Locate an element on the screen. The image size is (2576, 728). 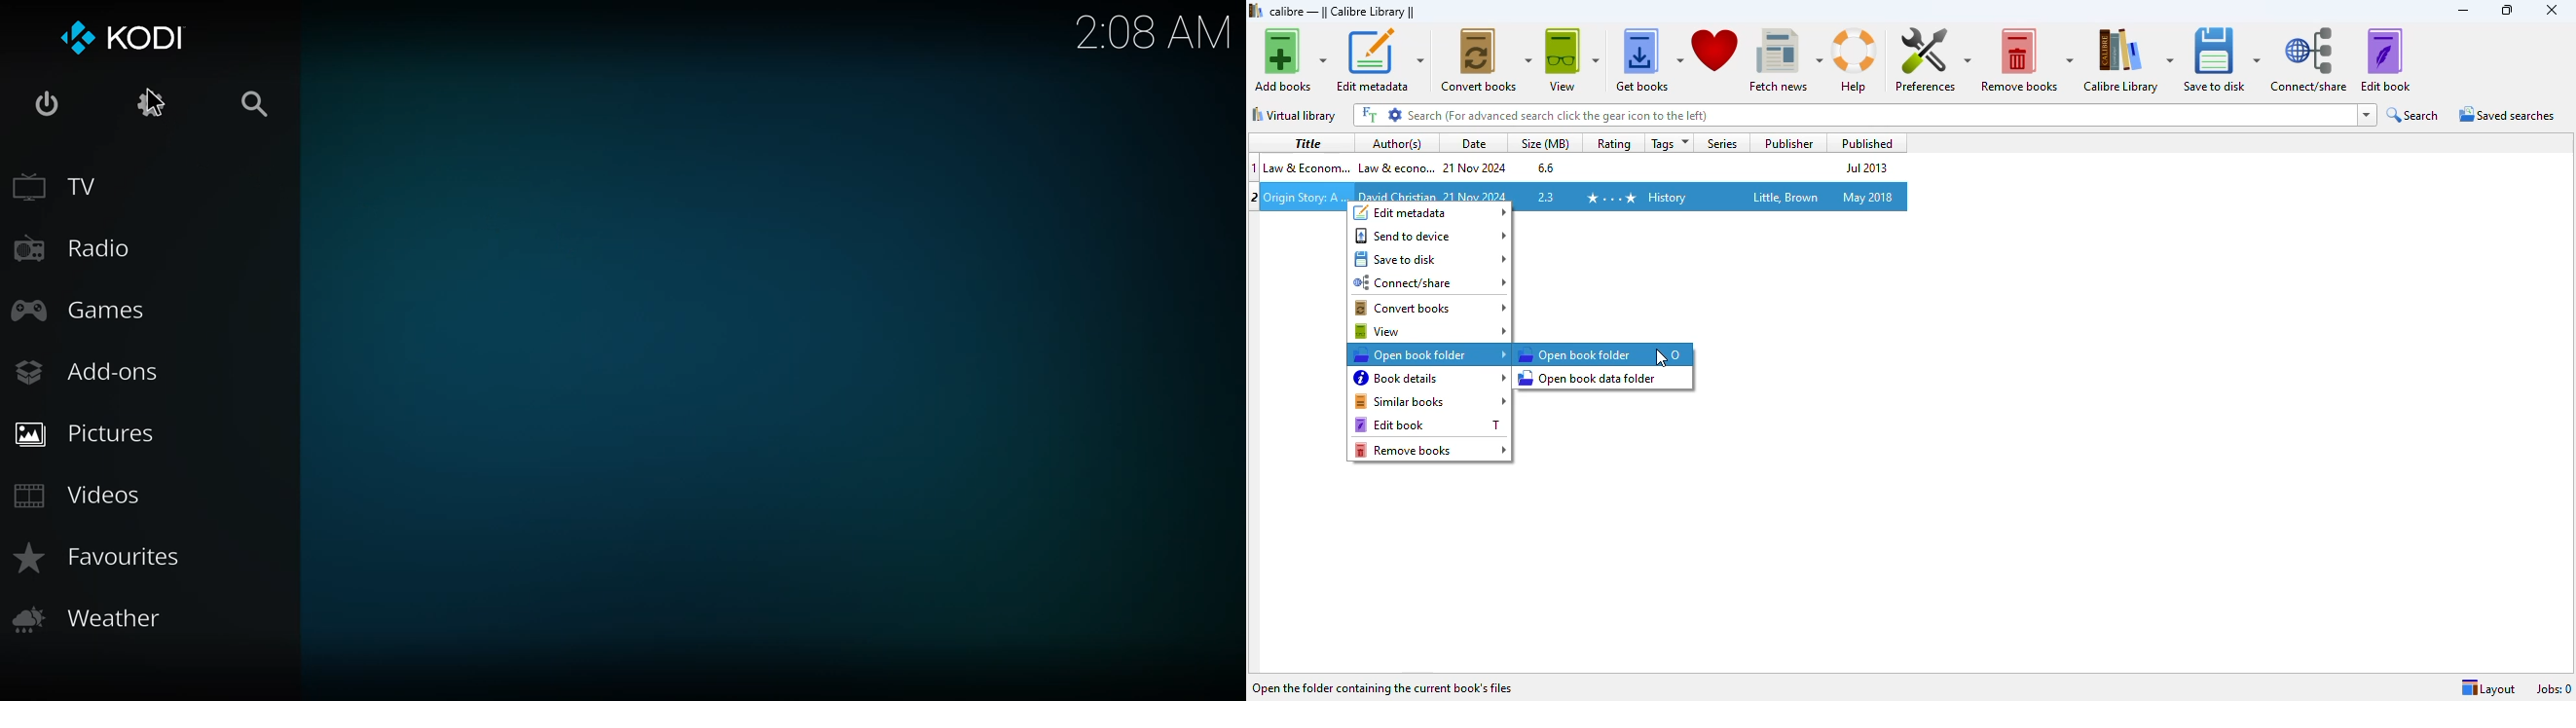
cursor is located at coordinates (154, 103).